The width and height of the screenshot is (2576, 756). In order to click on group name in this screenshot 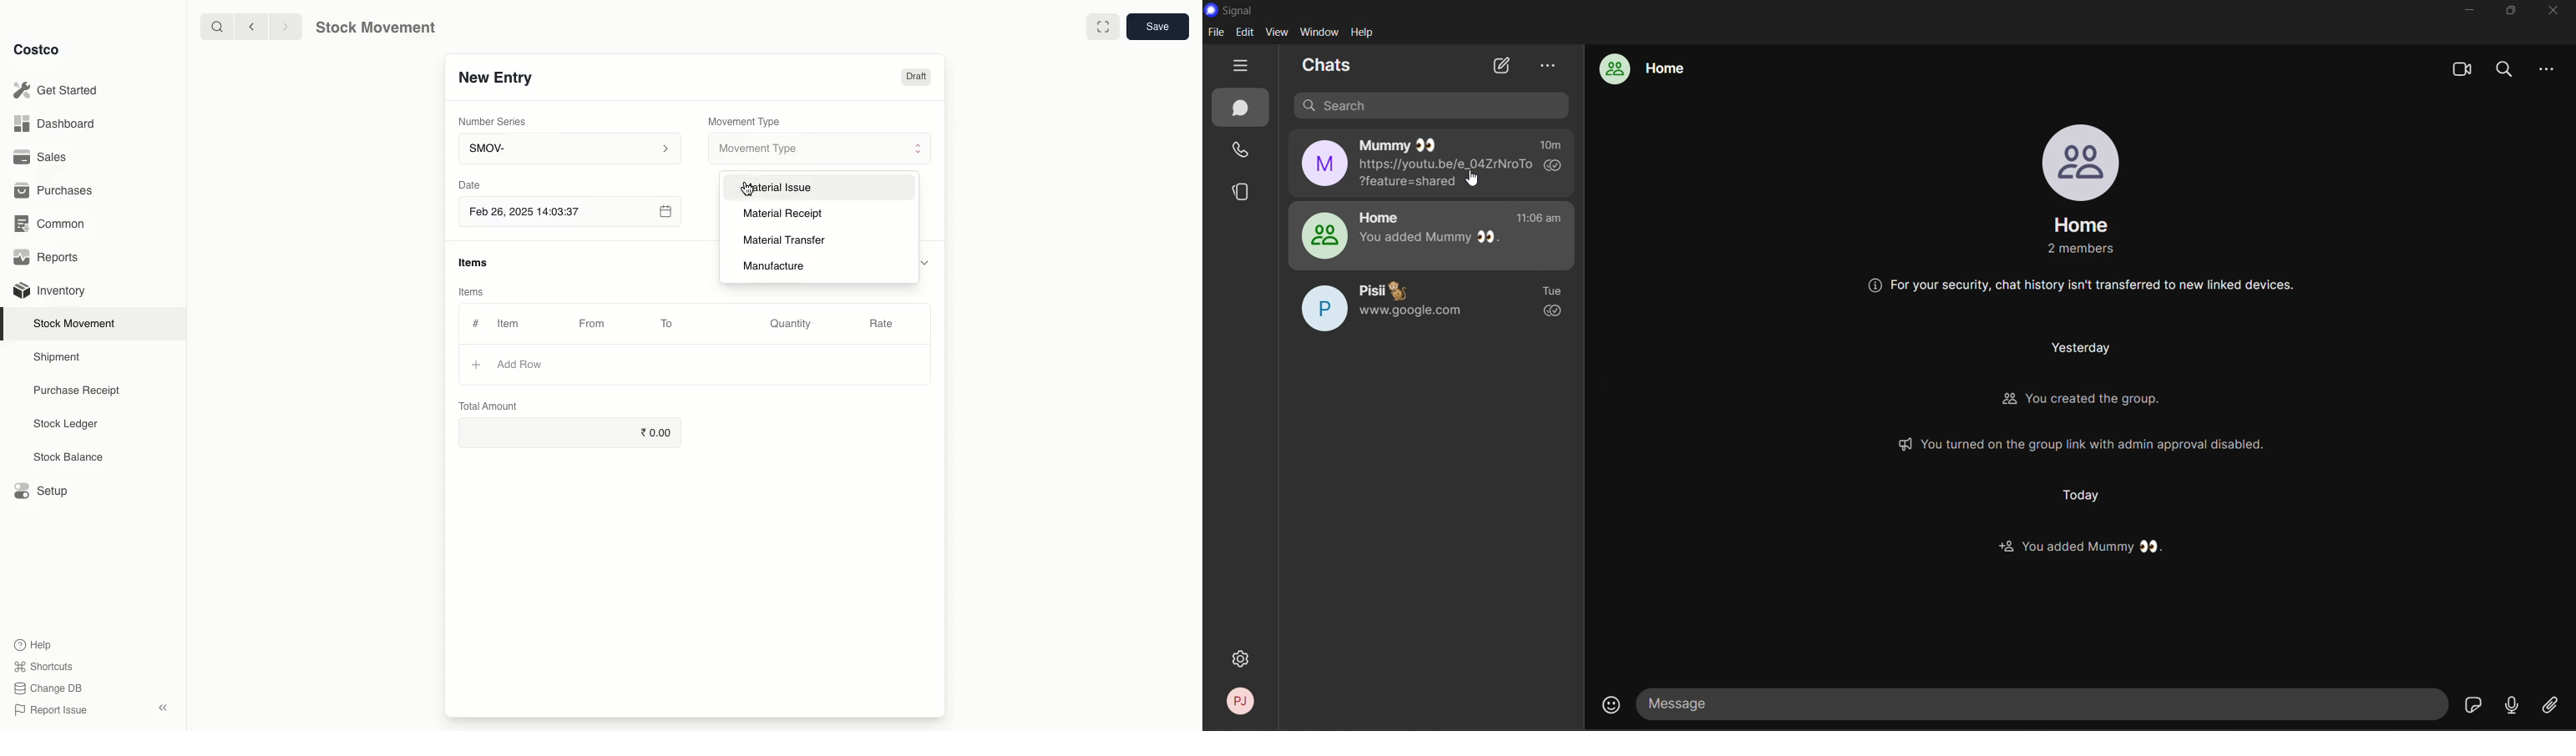, I will do `click(2083, 225)`.